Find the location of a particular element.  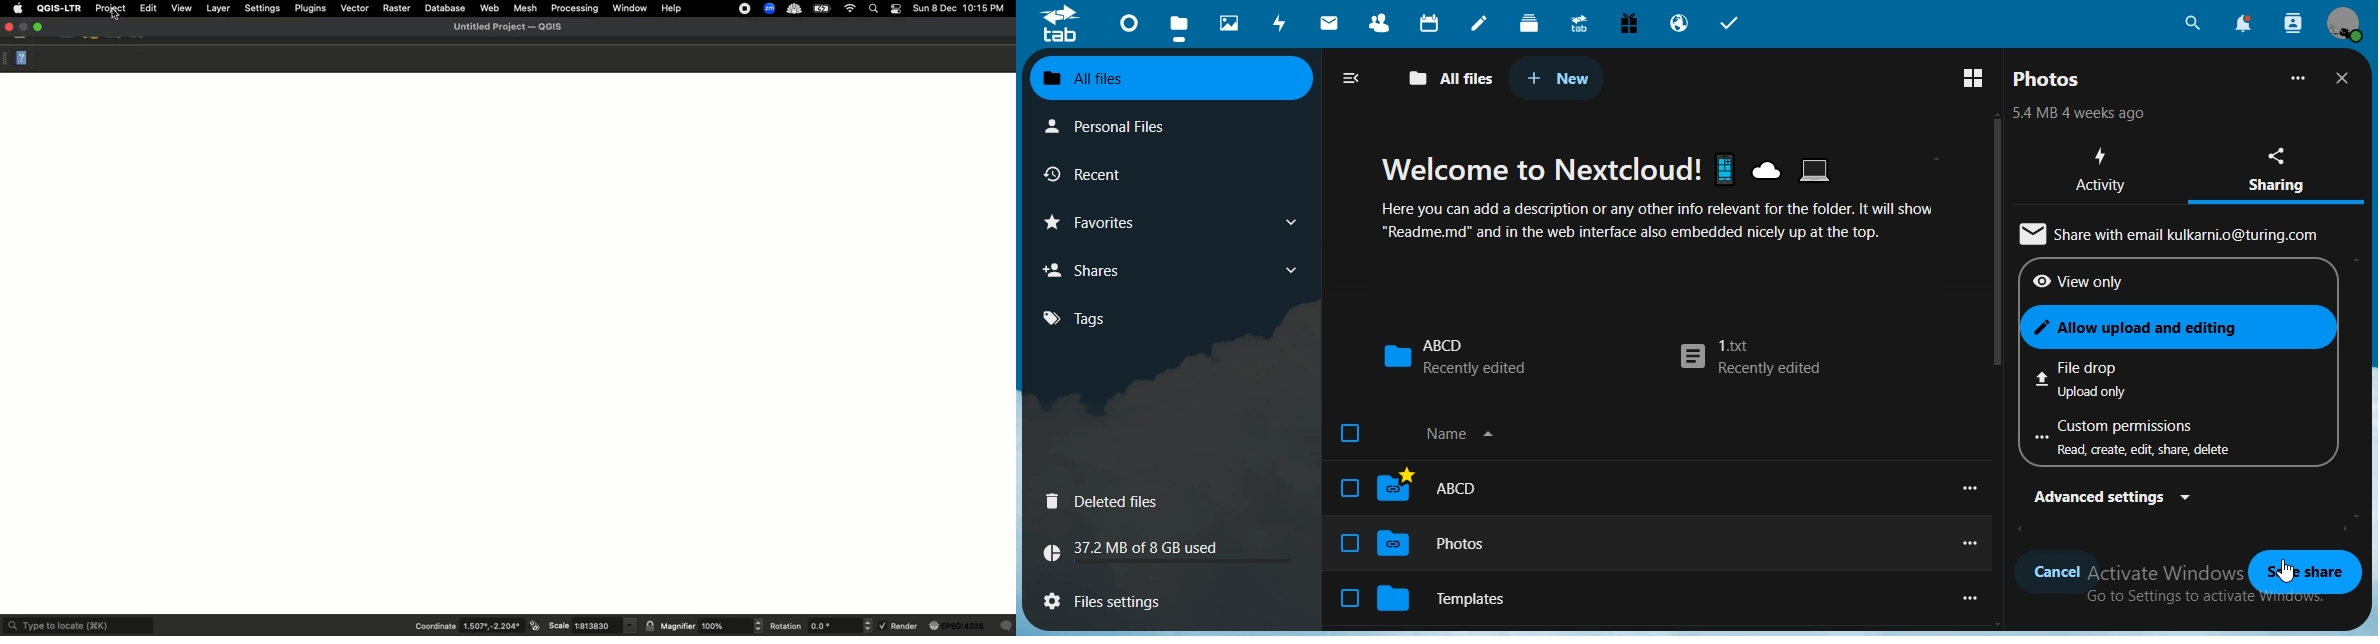

rotation is located at coordinates (842, 625).